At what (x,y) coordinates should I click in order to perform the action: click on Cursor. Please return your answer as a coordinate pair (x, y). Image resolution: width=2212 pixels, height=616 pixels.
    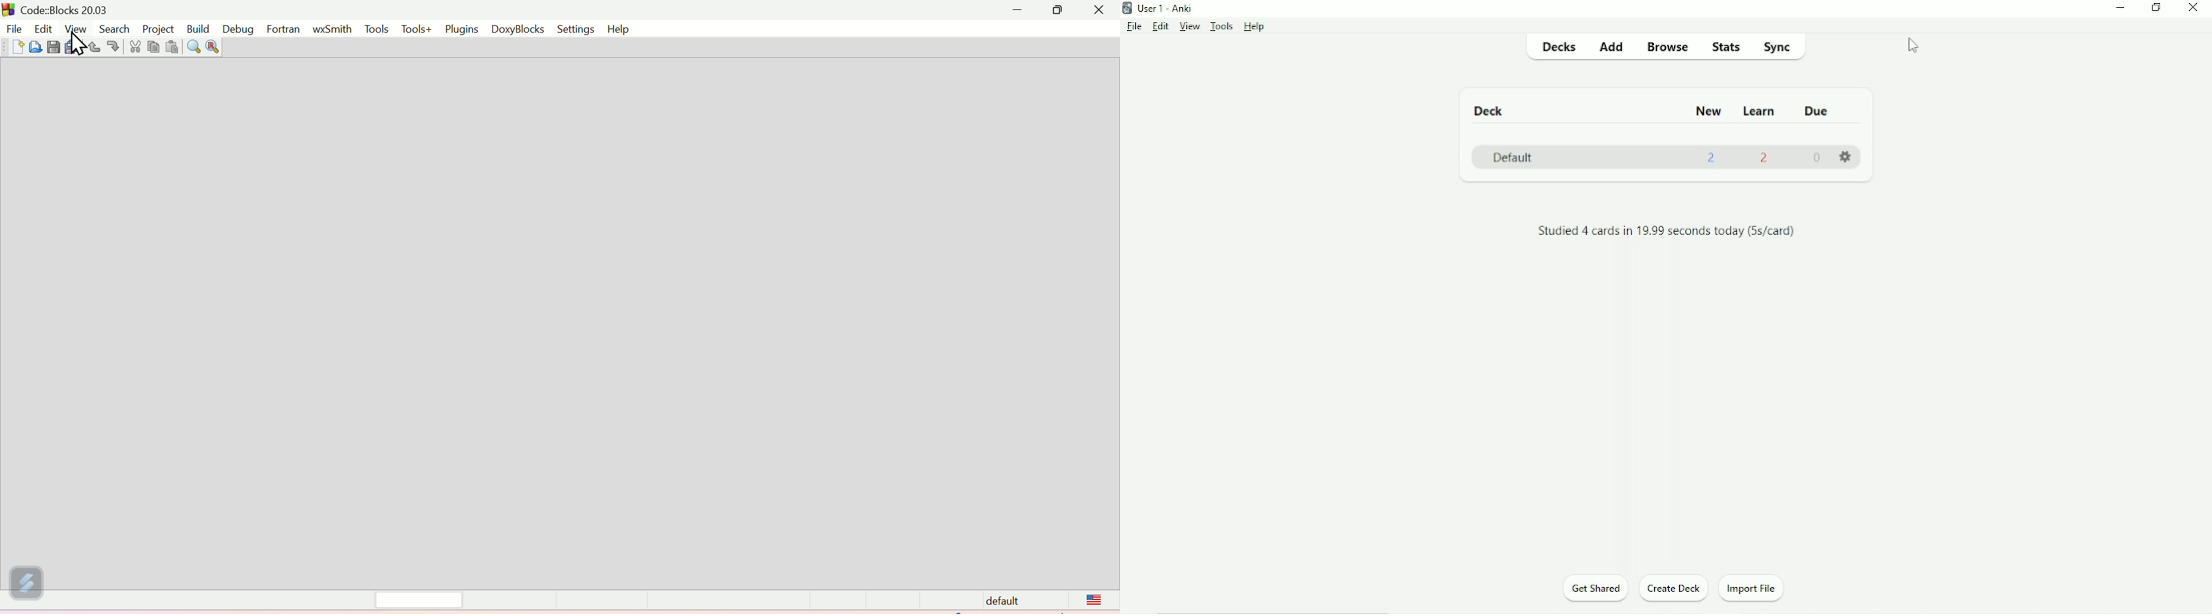
    Looking at the image, I should click on (1912, 46).